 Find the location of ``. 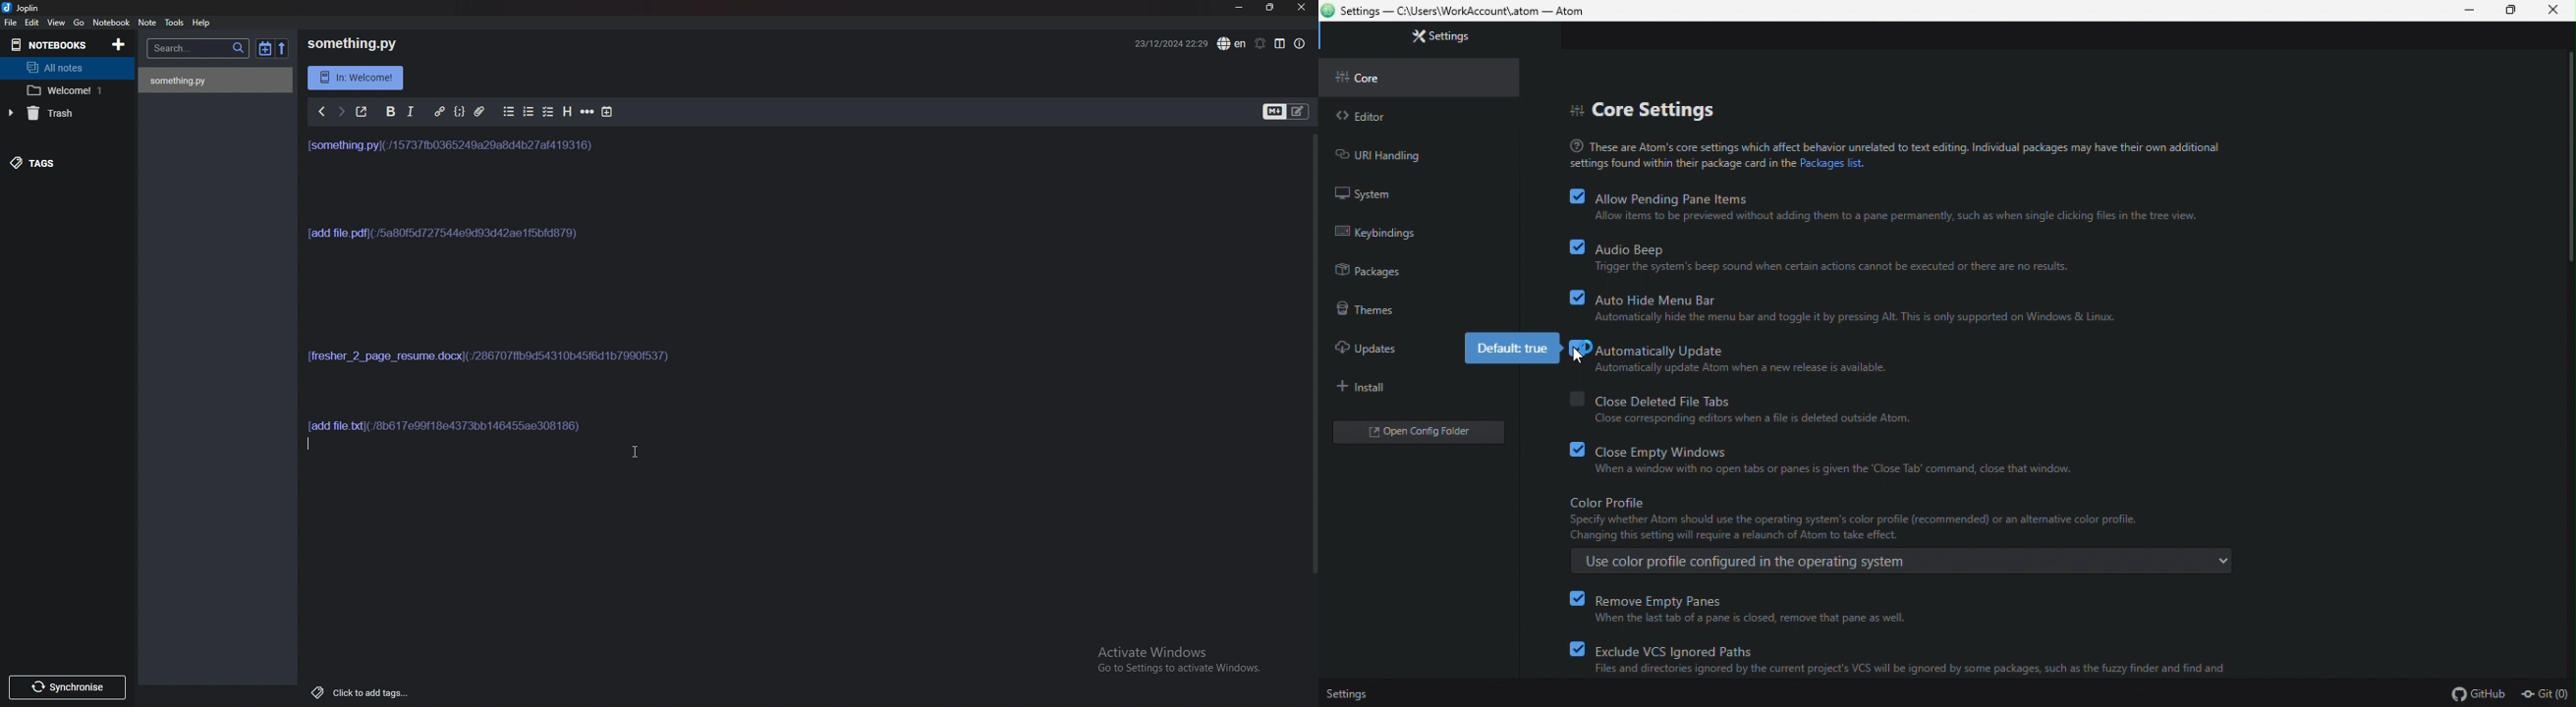

 is located at coordinates (356, 78).